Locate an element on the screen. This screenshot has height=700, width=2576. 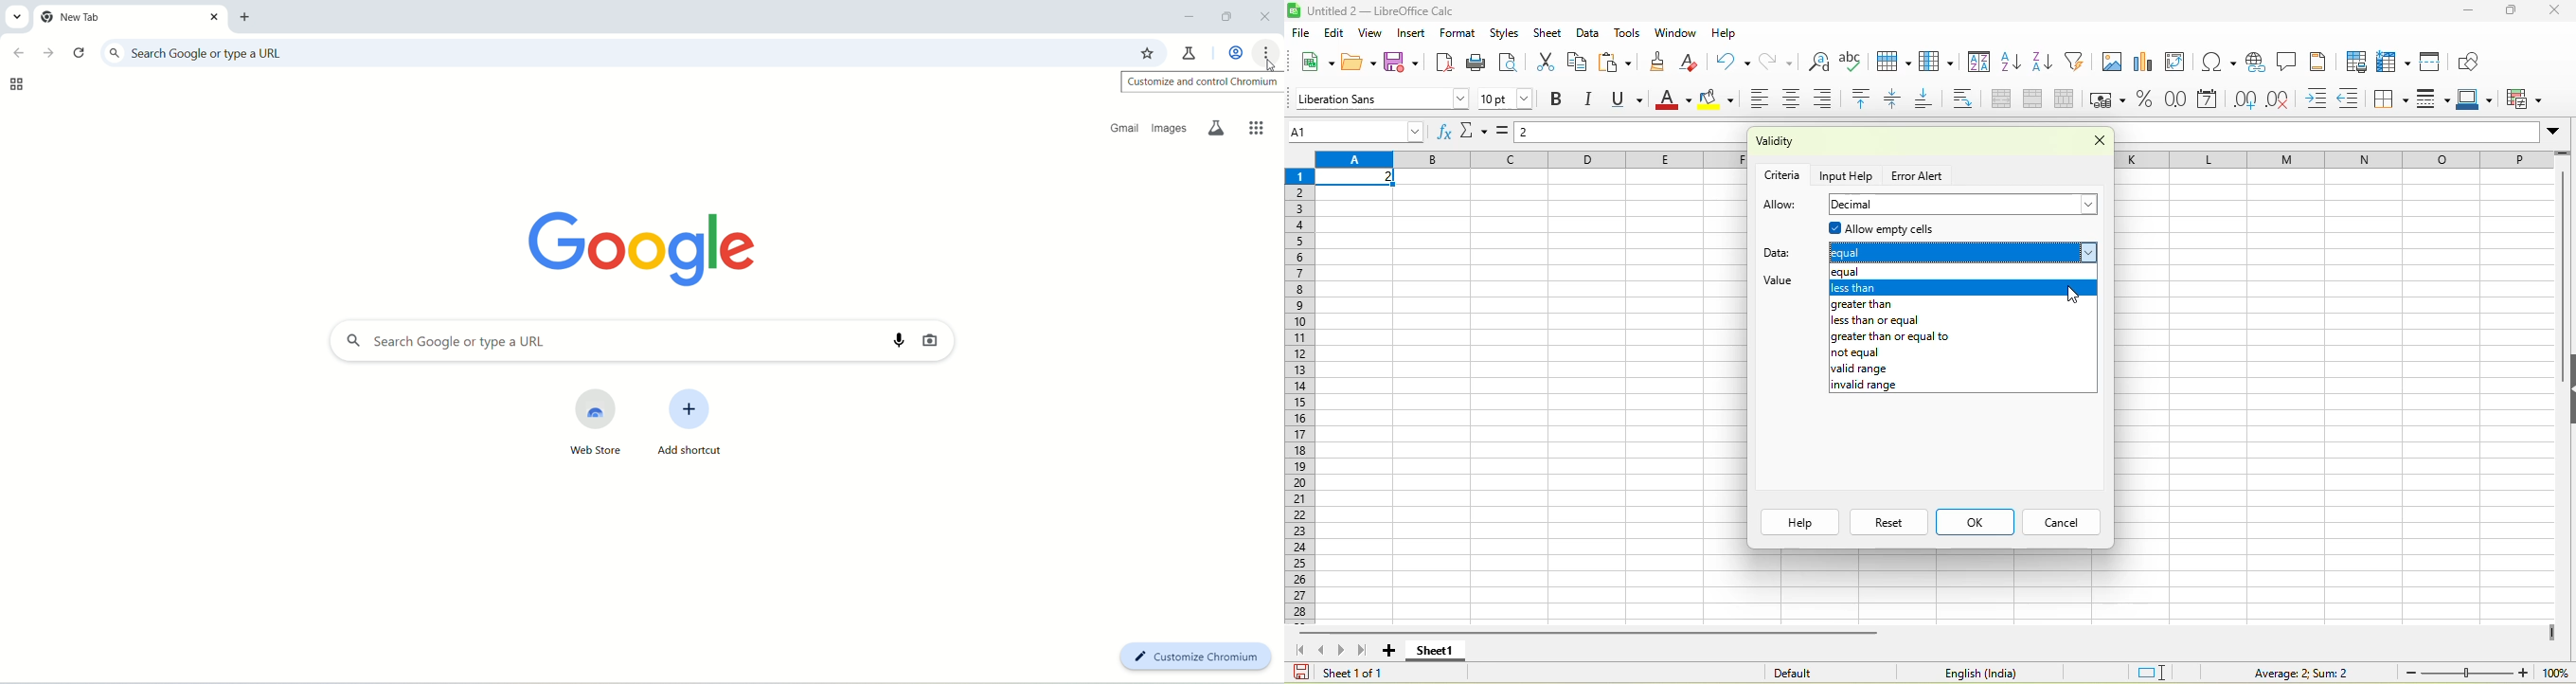
criteria is located at coordinates (1783, 173).